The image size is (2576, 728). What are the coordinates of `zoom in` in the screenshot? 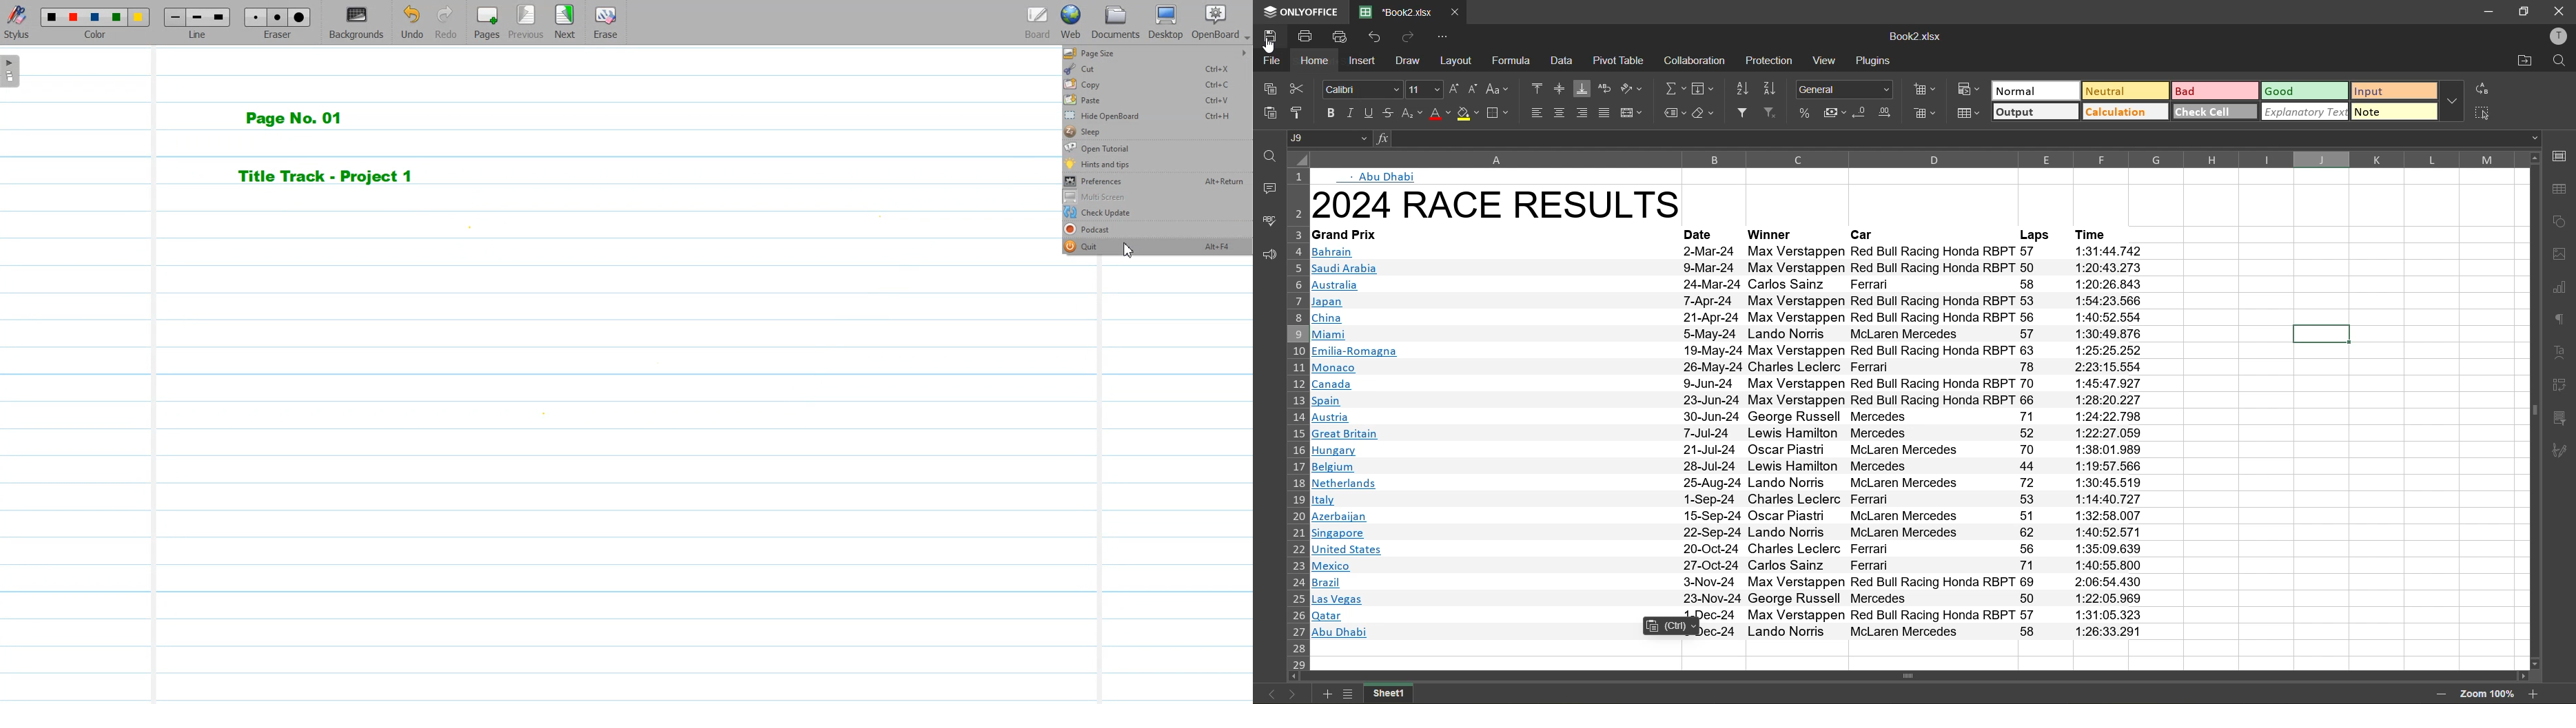 It's located at (2536, 694).